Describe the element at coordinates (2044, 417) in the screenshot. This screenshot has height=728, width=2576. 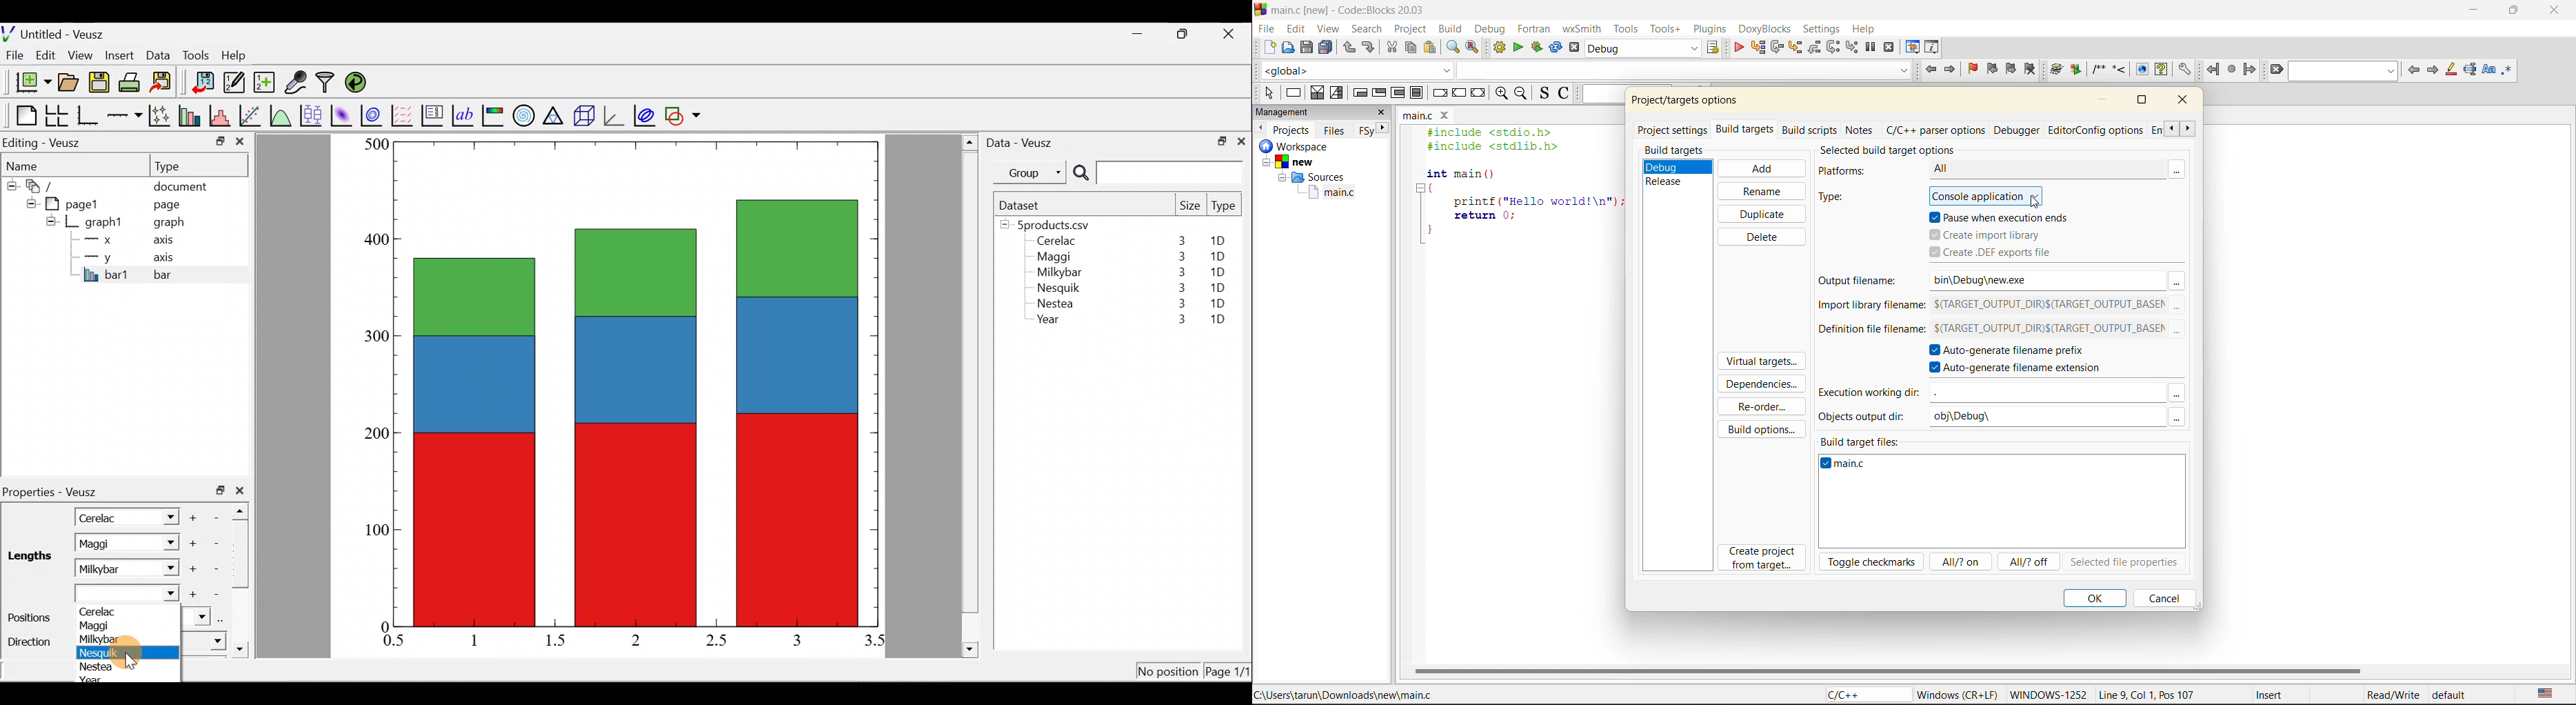
I see `obj\Debug\` at that location.